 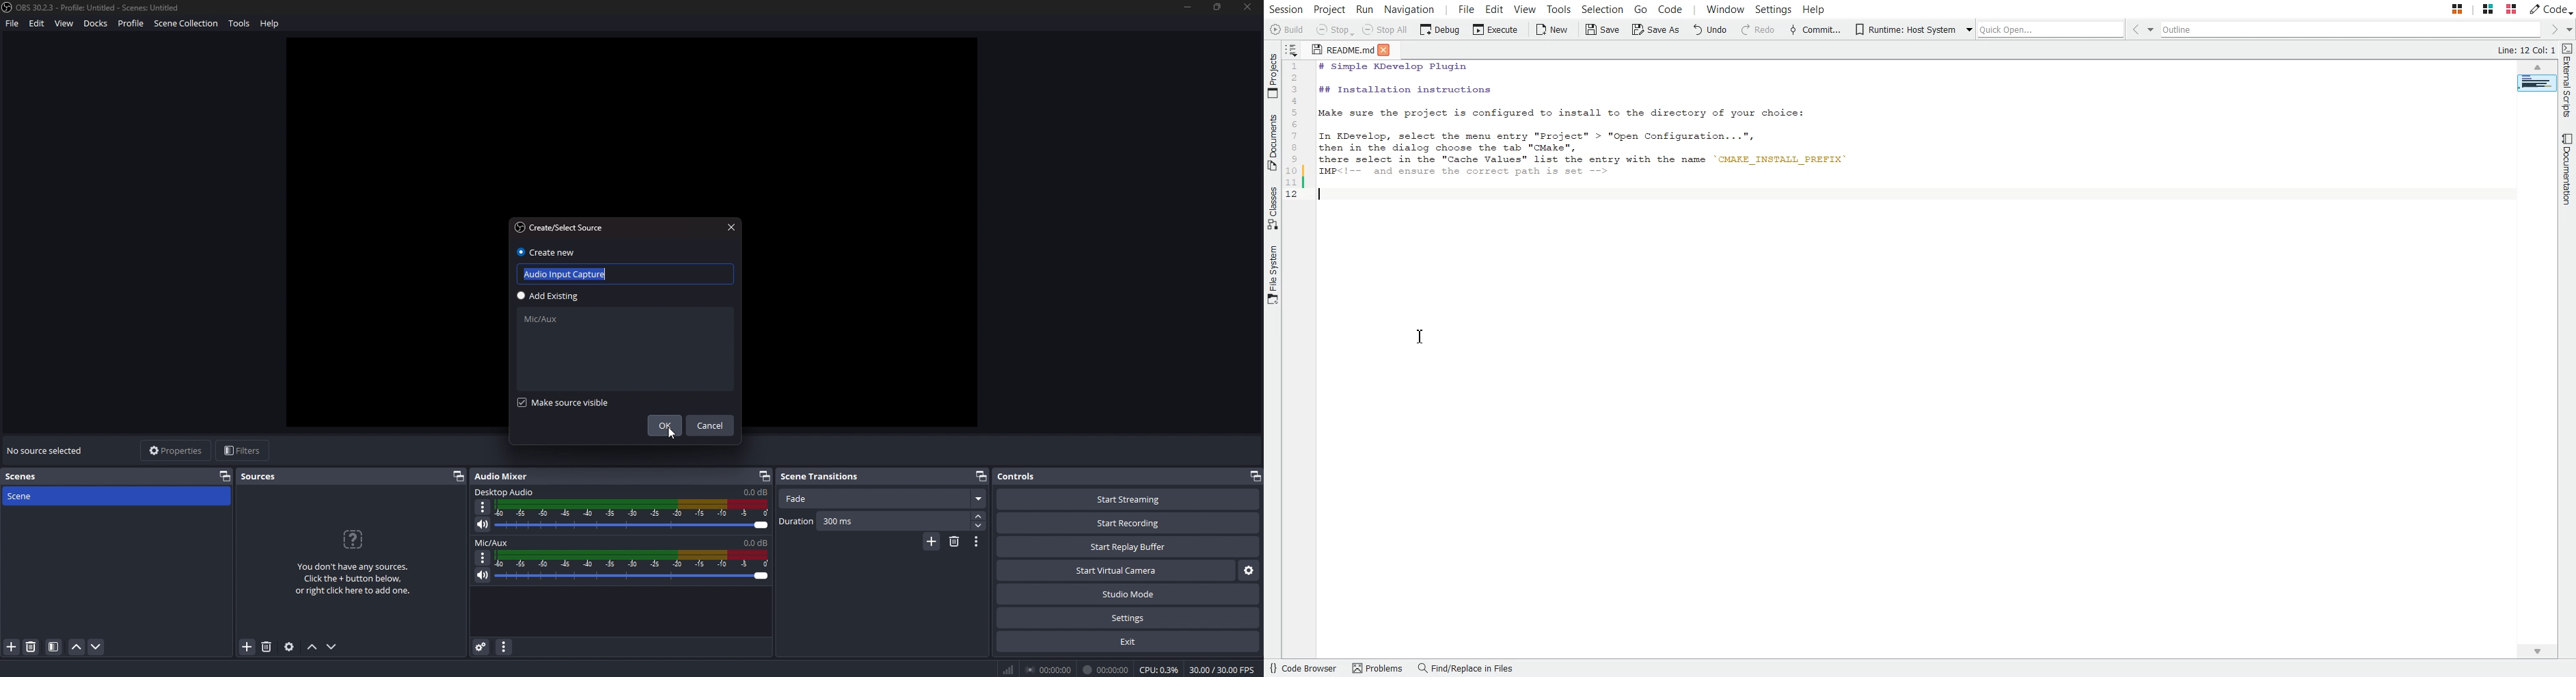 I want to click on filter, so click(x=54, y=647).